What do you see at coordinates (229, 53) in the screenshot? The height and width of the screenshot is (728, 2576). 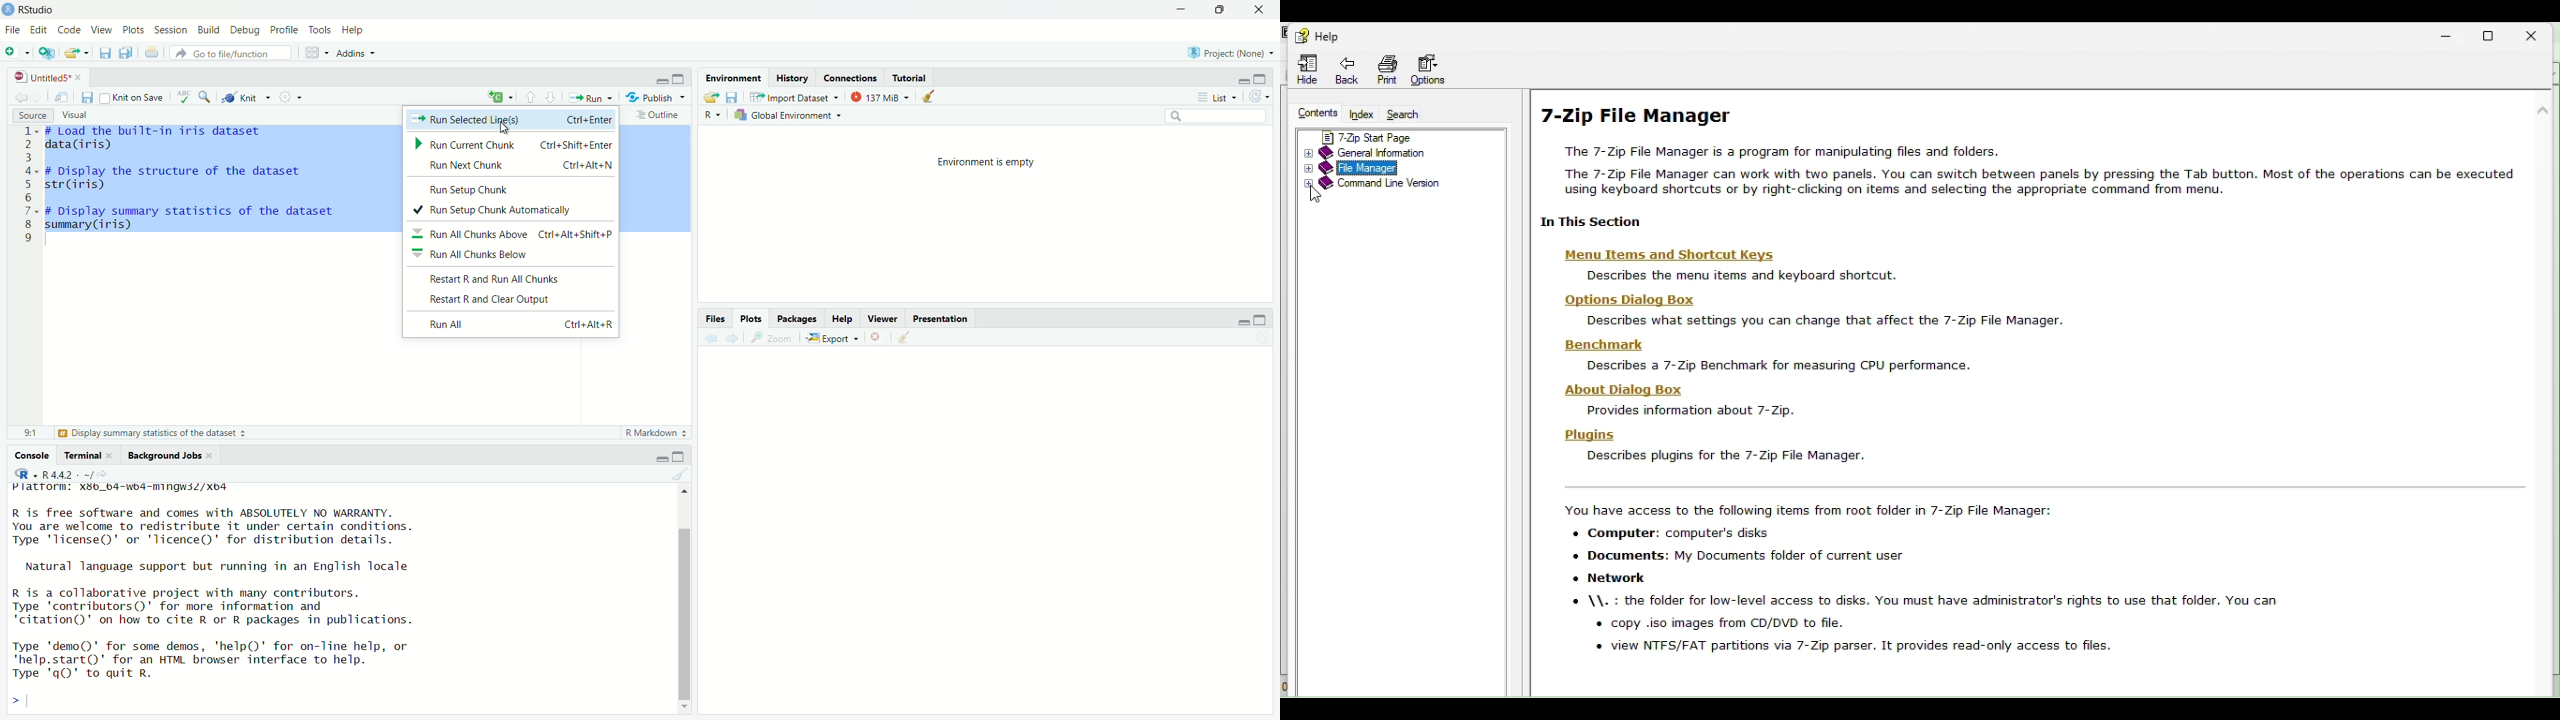 I see `Go to file/function` at bounding box center [229, 53].